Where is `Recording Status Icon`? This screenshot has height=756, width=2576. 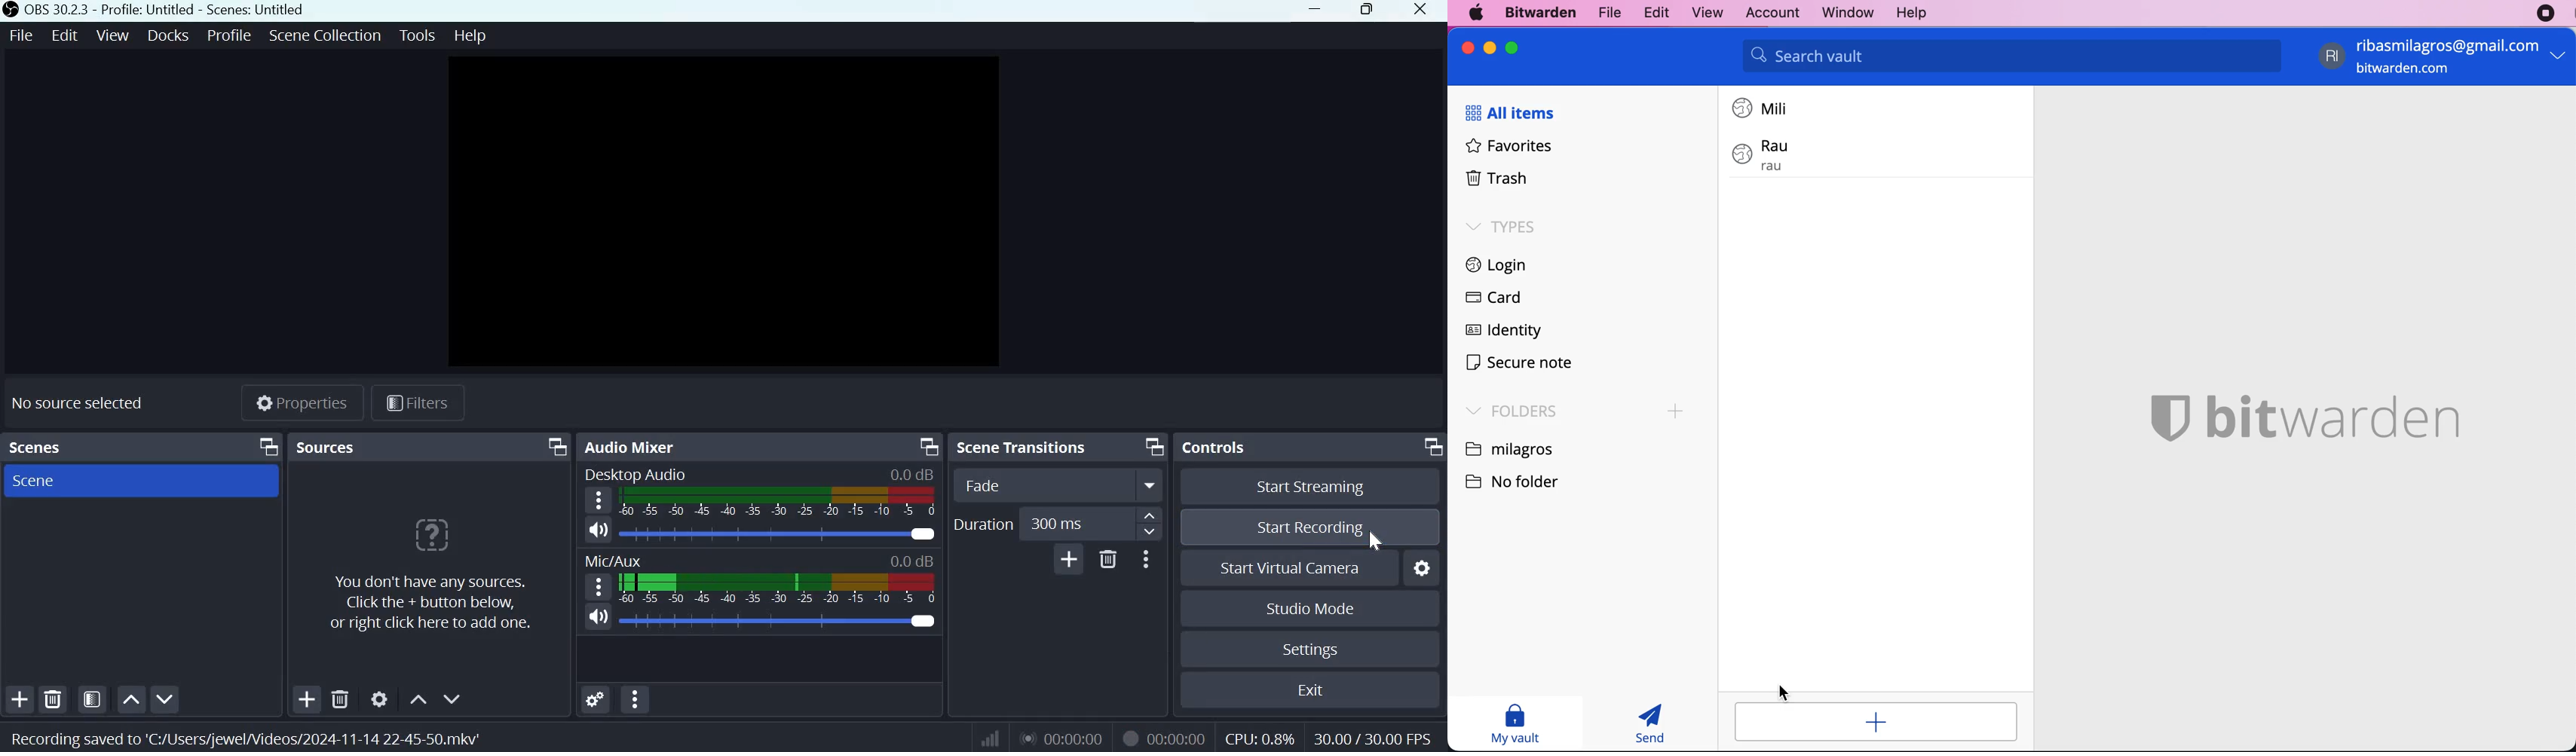 Recording Status Icon is located at coordinates (1127, 738).